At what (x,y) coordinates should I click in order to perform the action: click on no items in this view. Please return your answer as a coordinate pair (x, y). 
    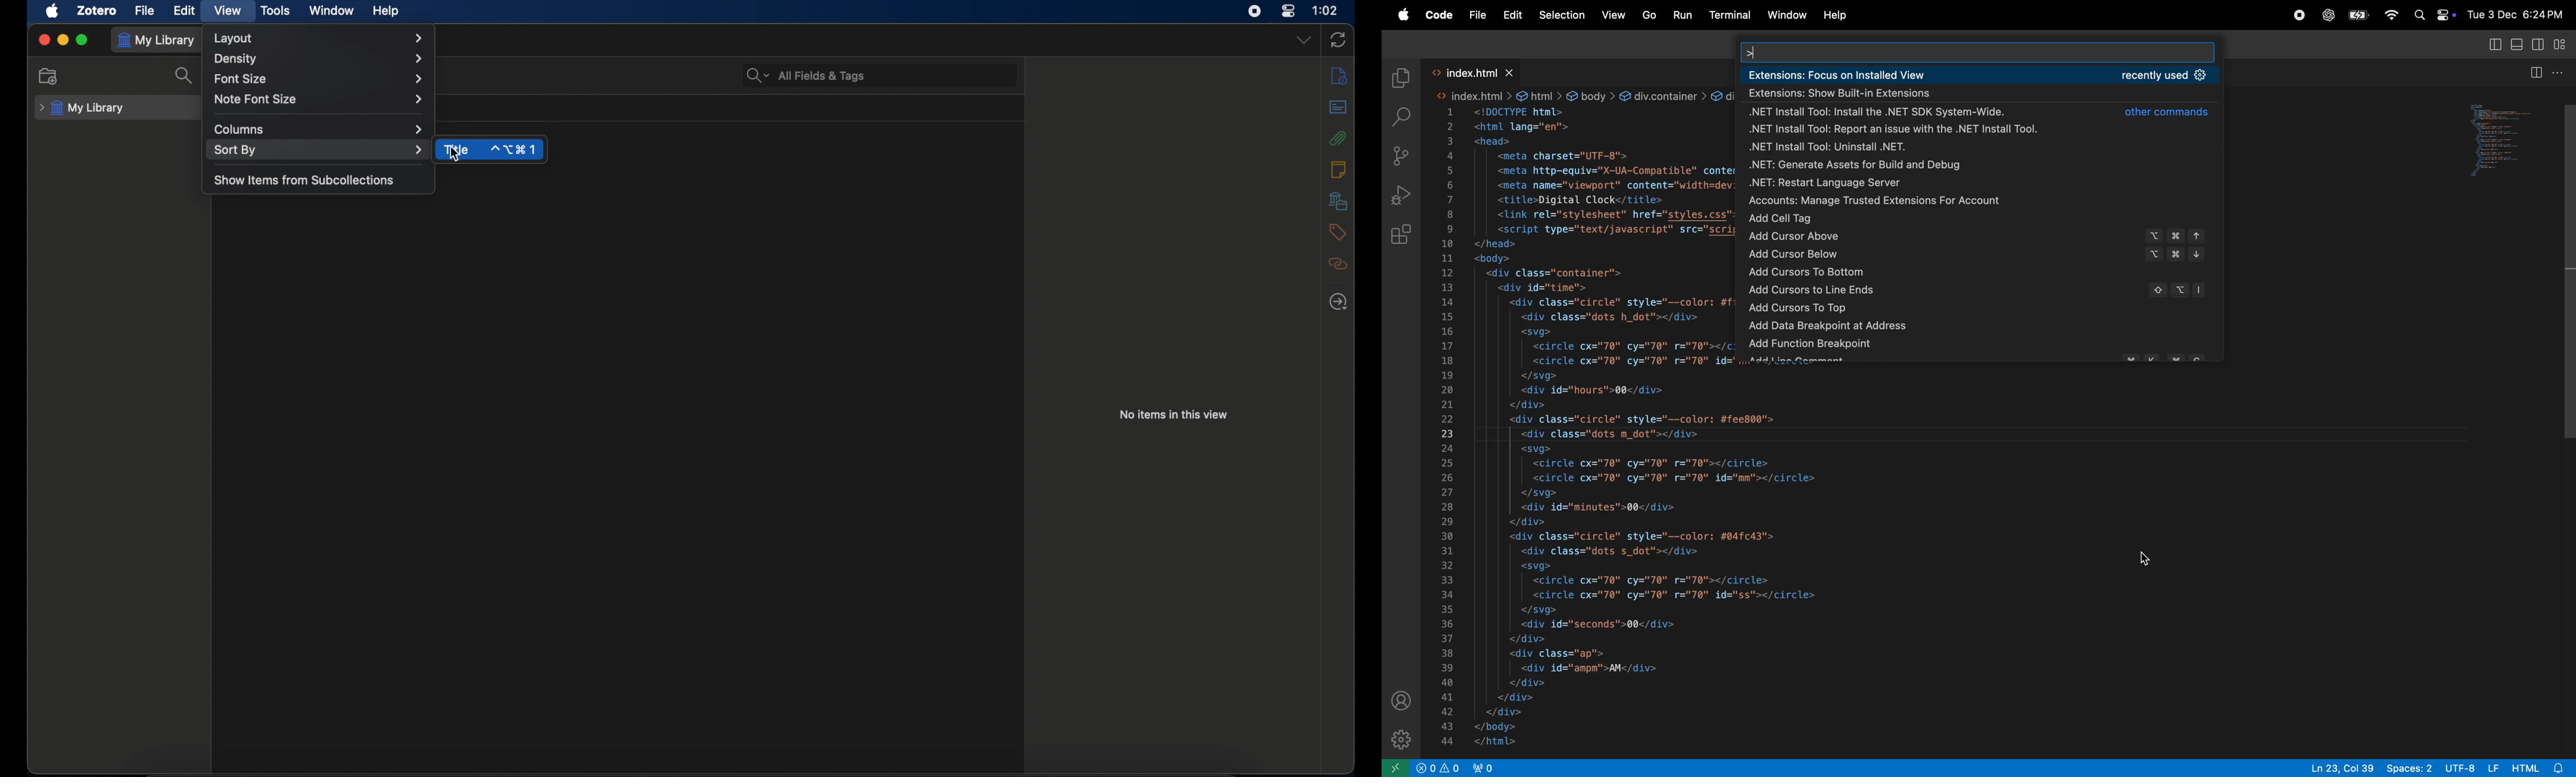
    Looking at the image, I should click on (1174, 414).